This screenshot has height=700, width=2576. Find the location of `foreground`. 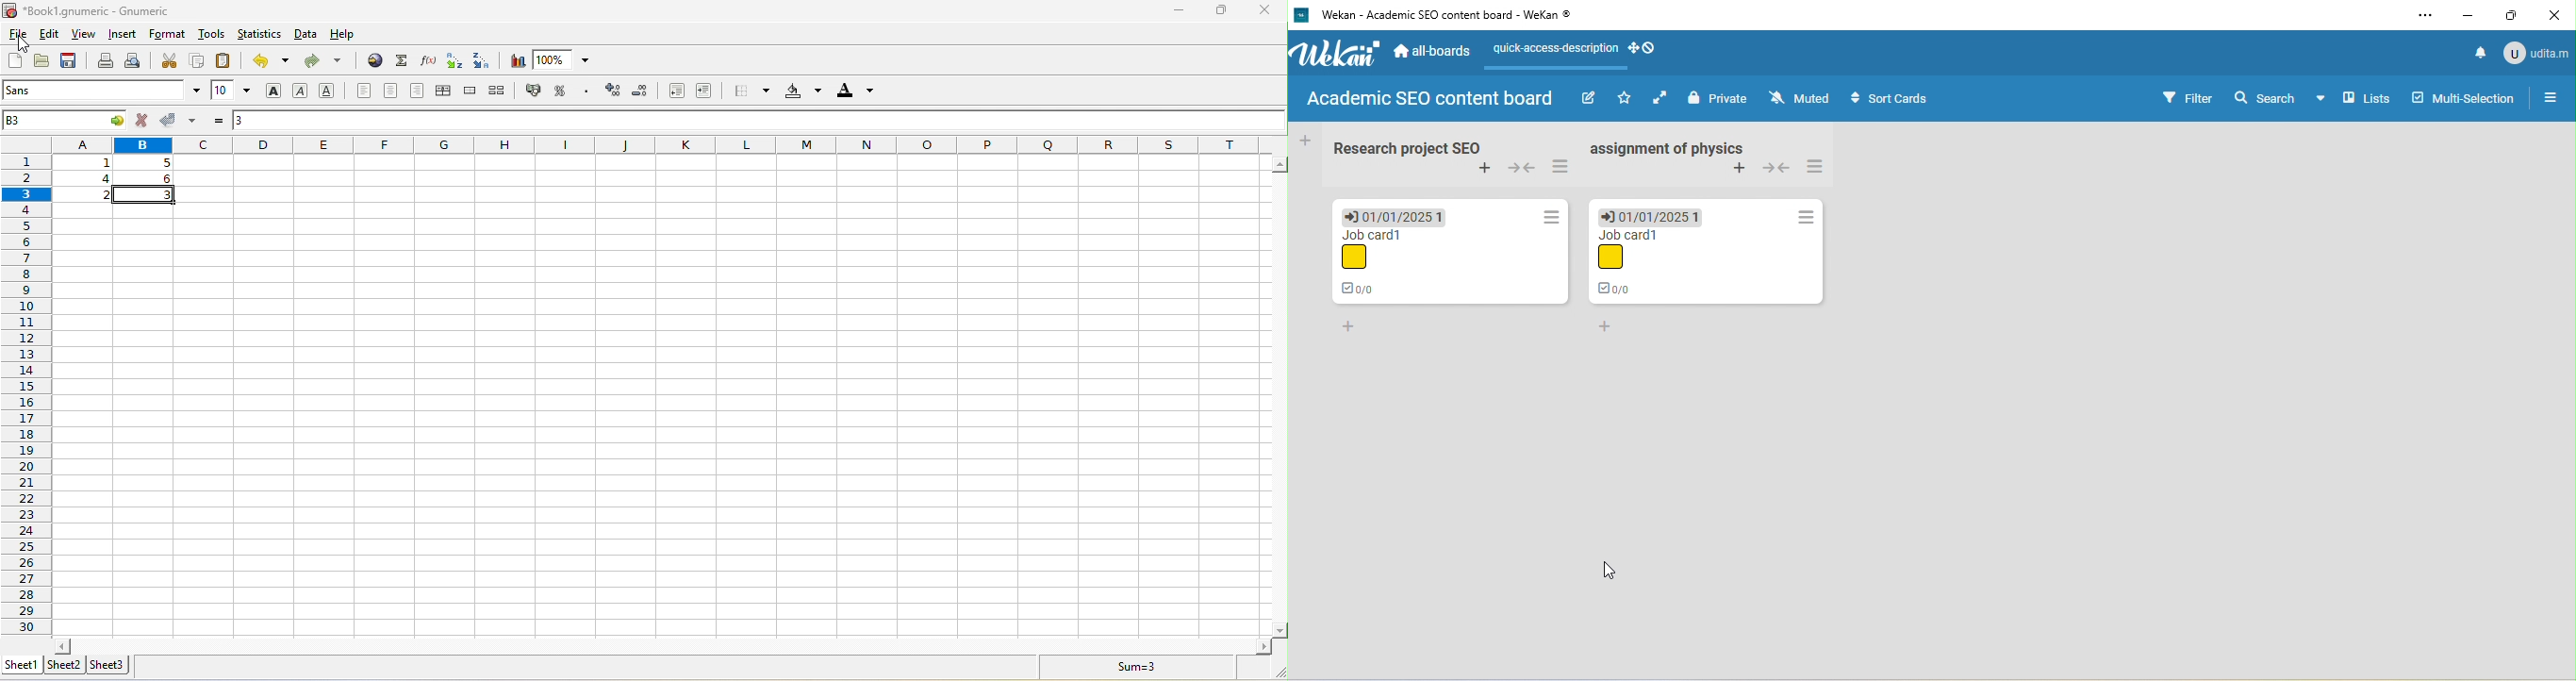

foreground is located at coordinates (853, 93).